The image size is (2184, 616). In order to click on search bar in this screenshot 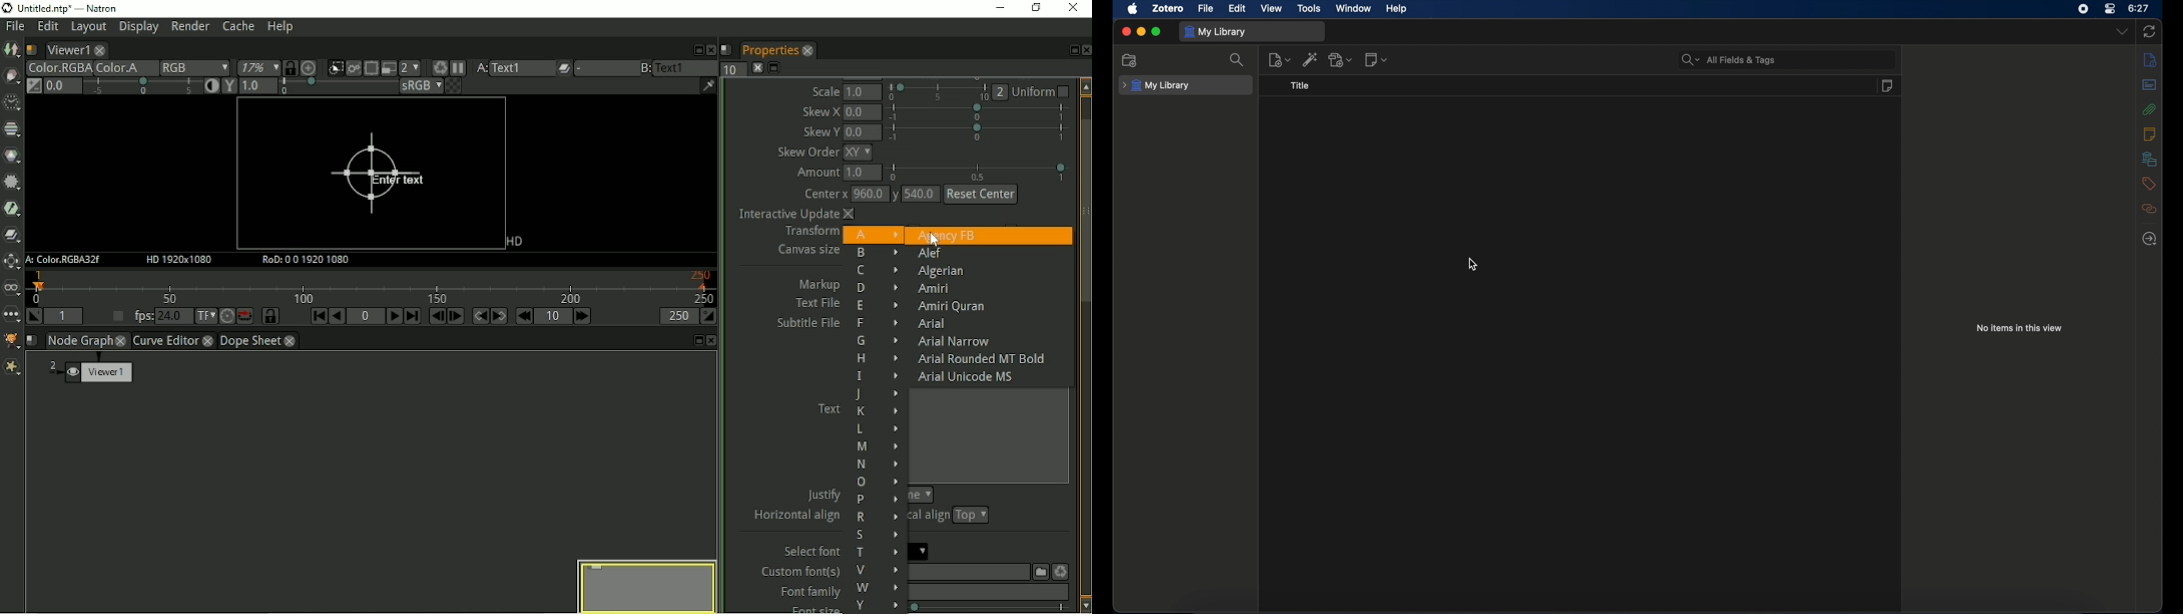, I will do `click(1729, 60)`.